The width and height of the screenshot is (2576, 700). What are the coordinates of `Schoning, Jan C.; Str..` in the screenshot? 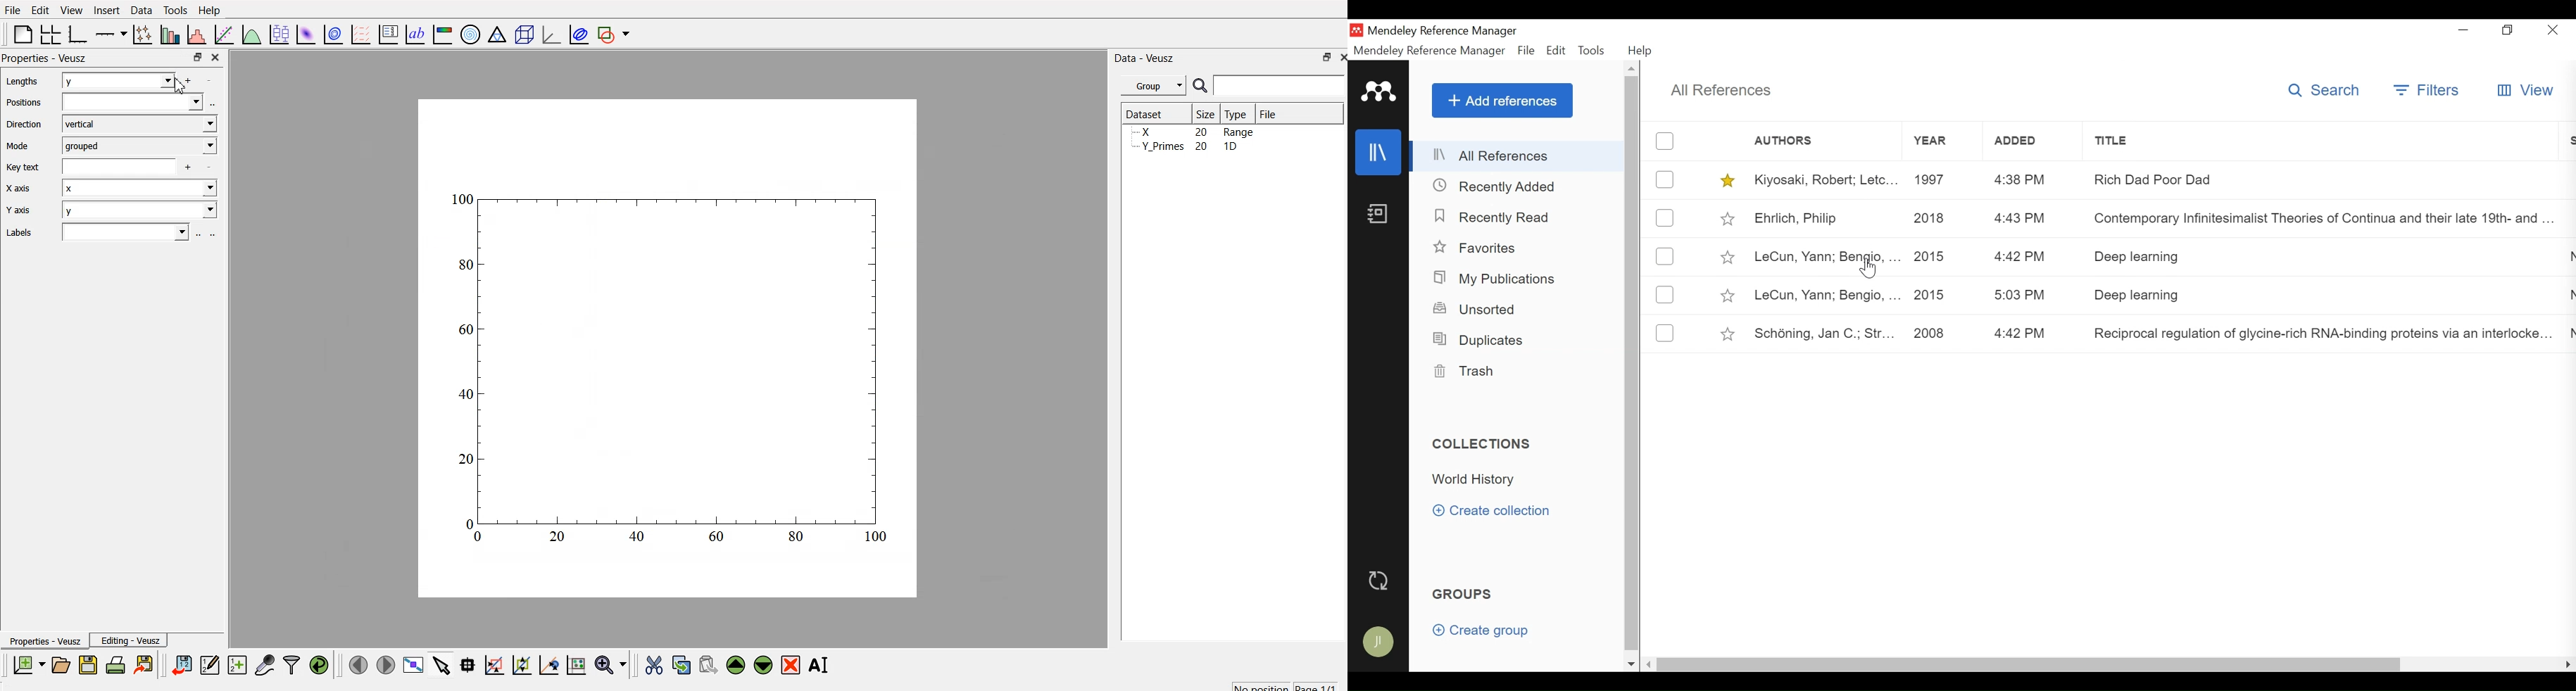 It's located at (1825, 335).